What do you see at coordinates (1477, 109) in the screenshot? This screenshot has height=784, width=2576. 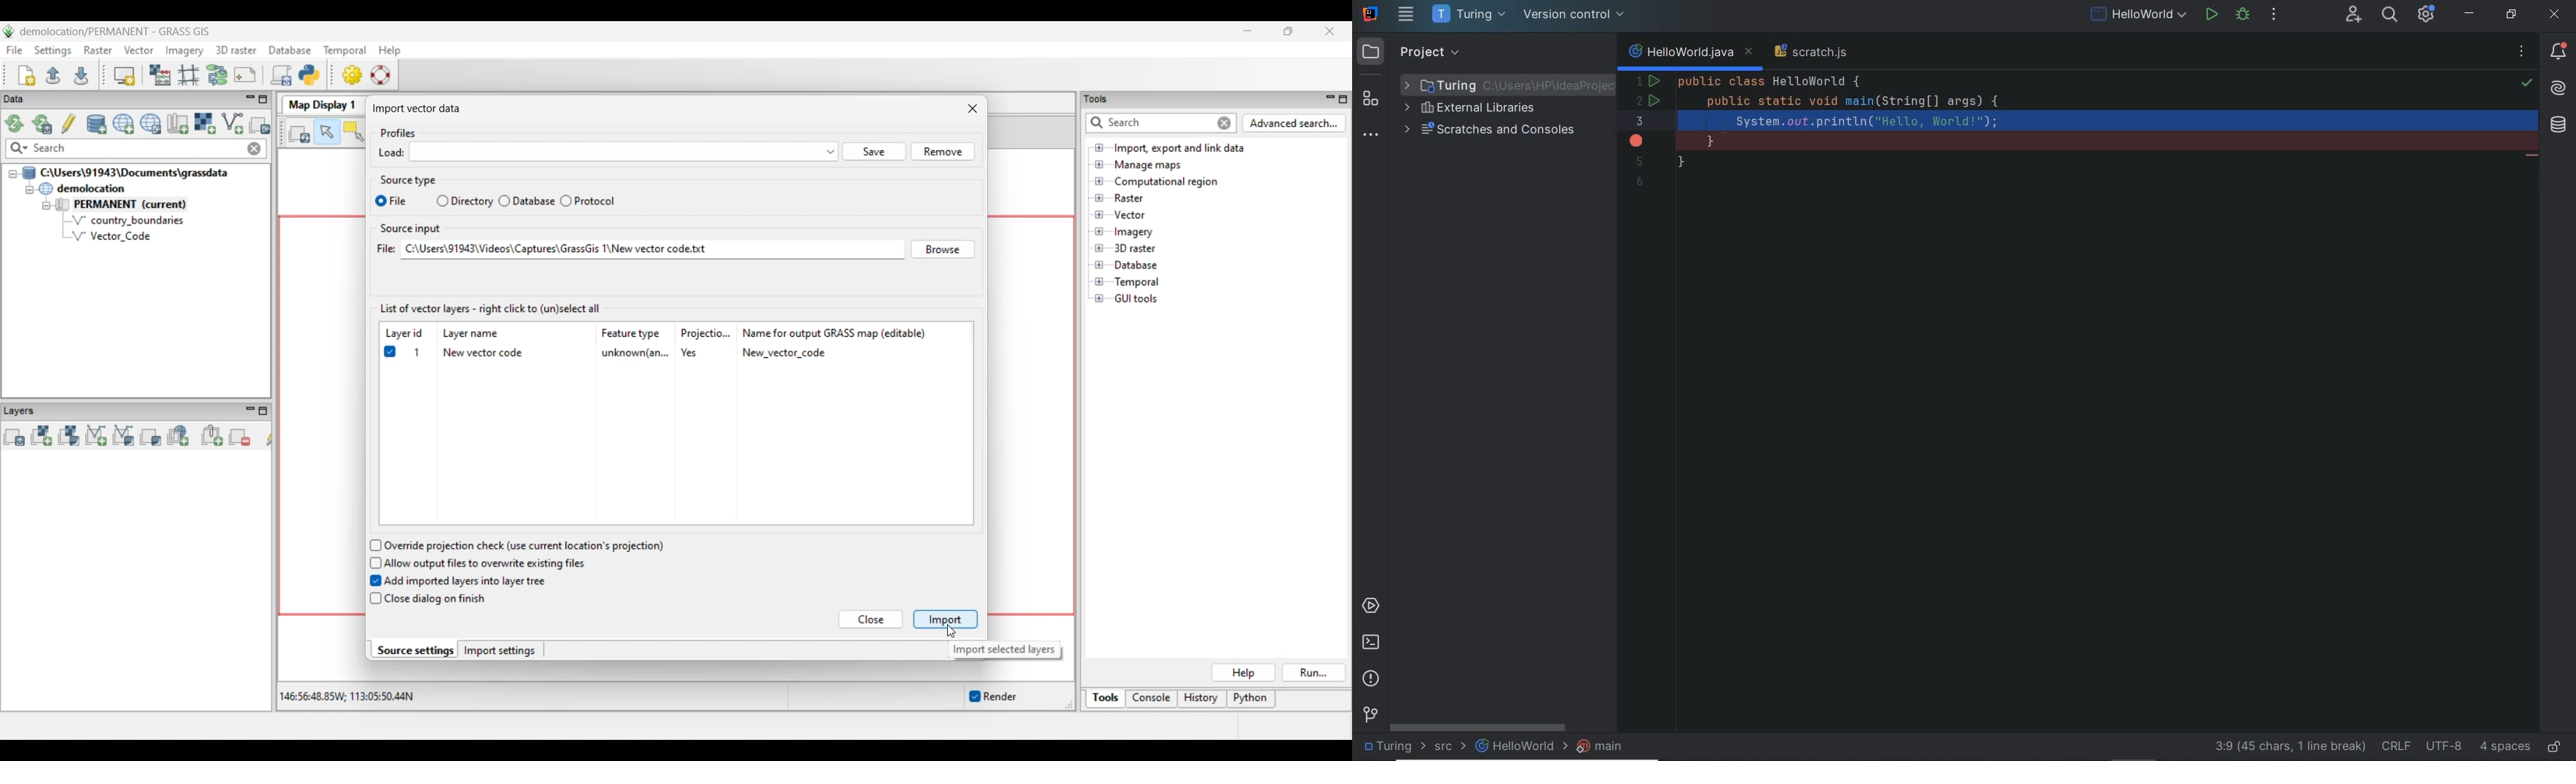 I see `external libraries` at bounding box center [1477, 109].